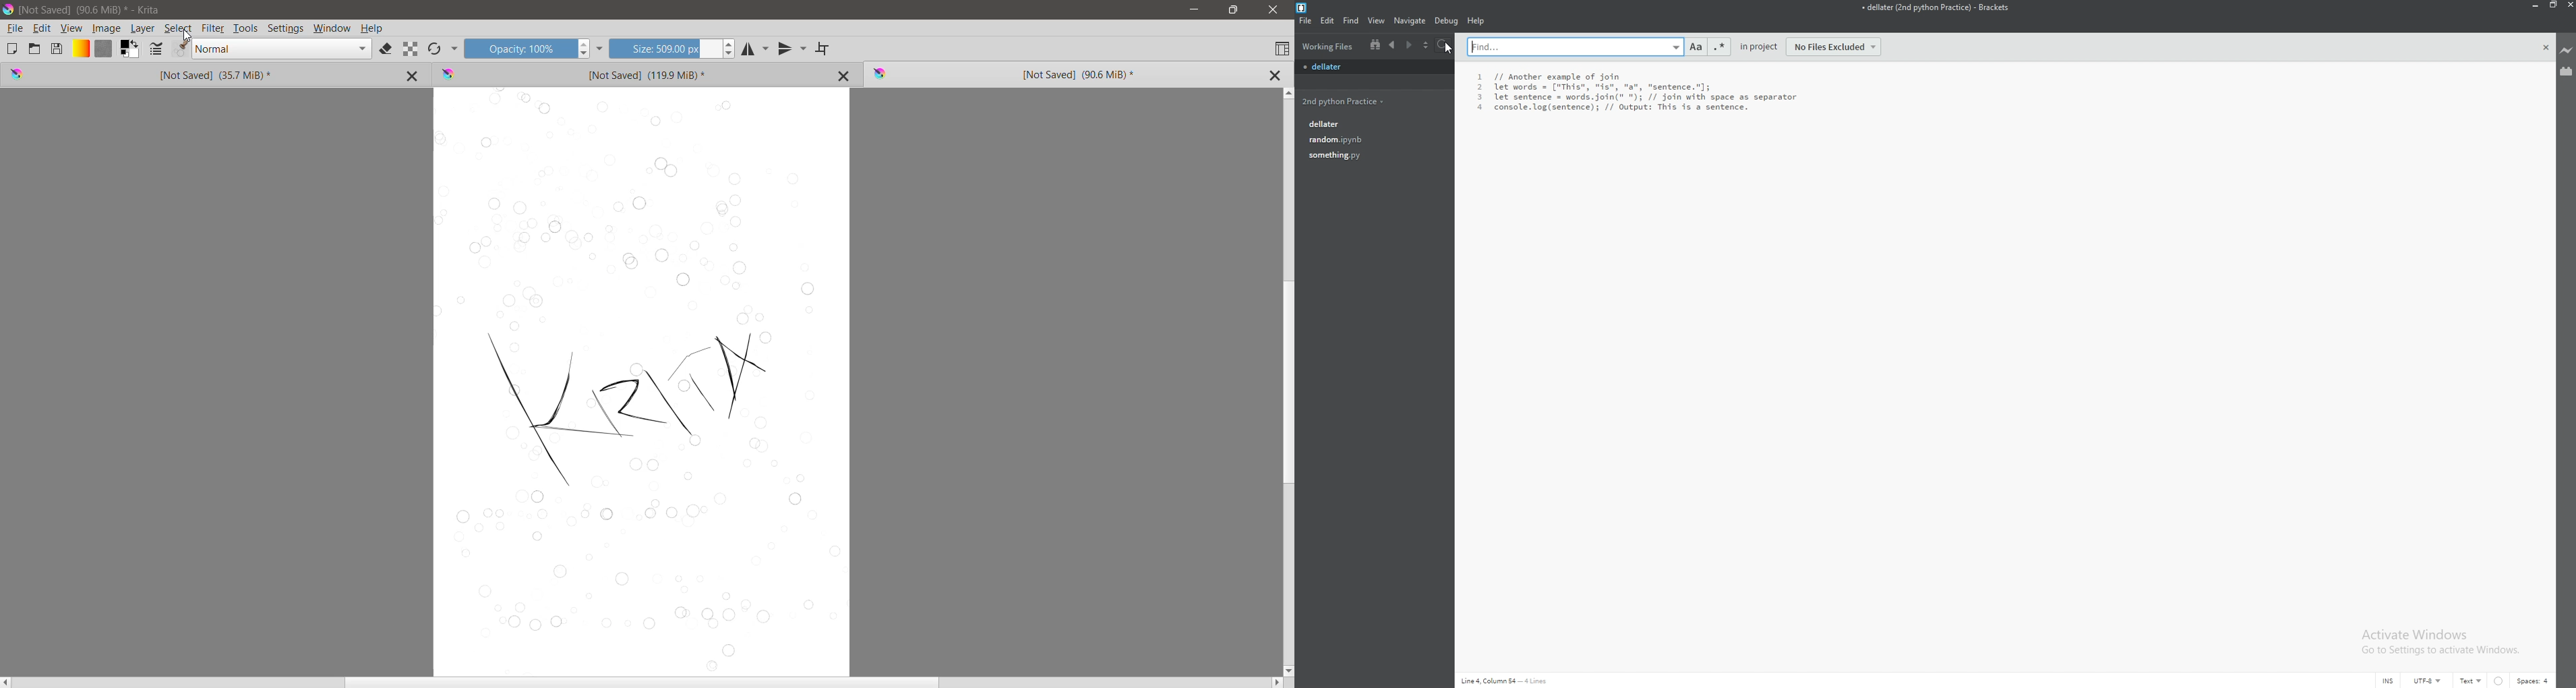 The width and height of the screenshot is (2576, 700). Describe the element at coordinates (642, 382) in the screenshot. I see `Canvas` at that location.